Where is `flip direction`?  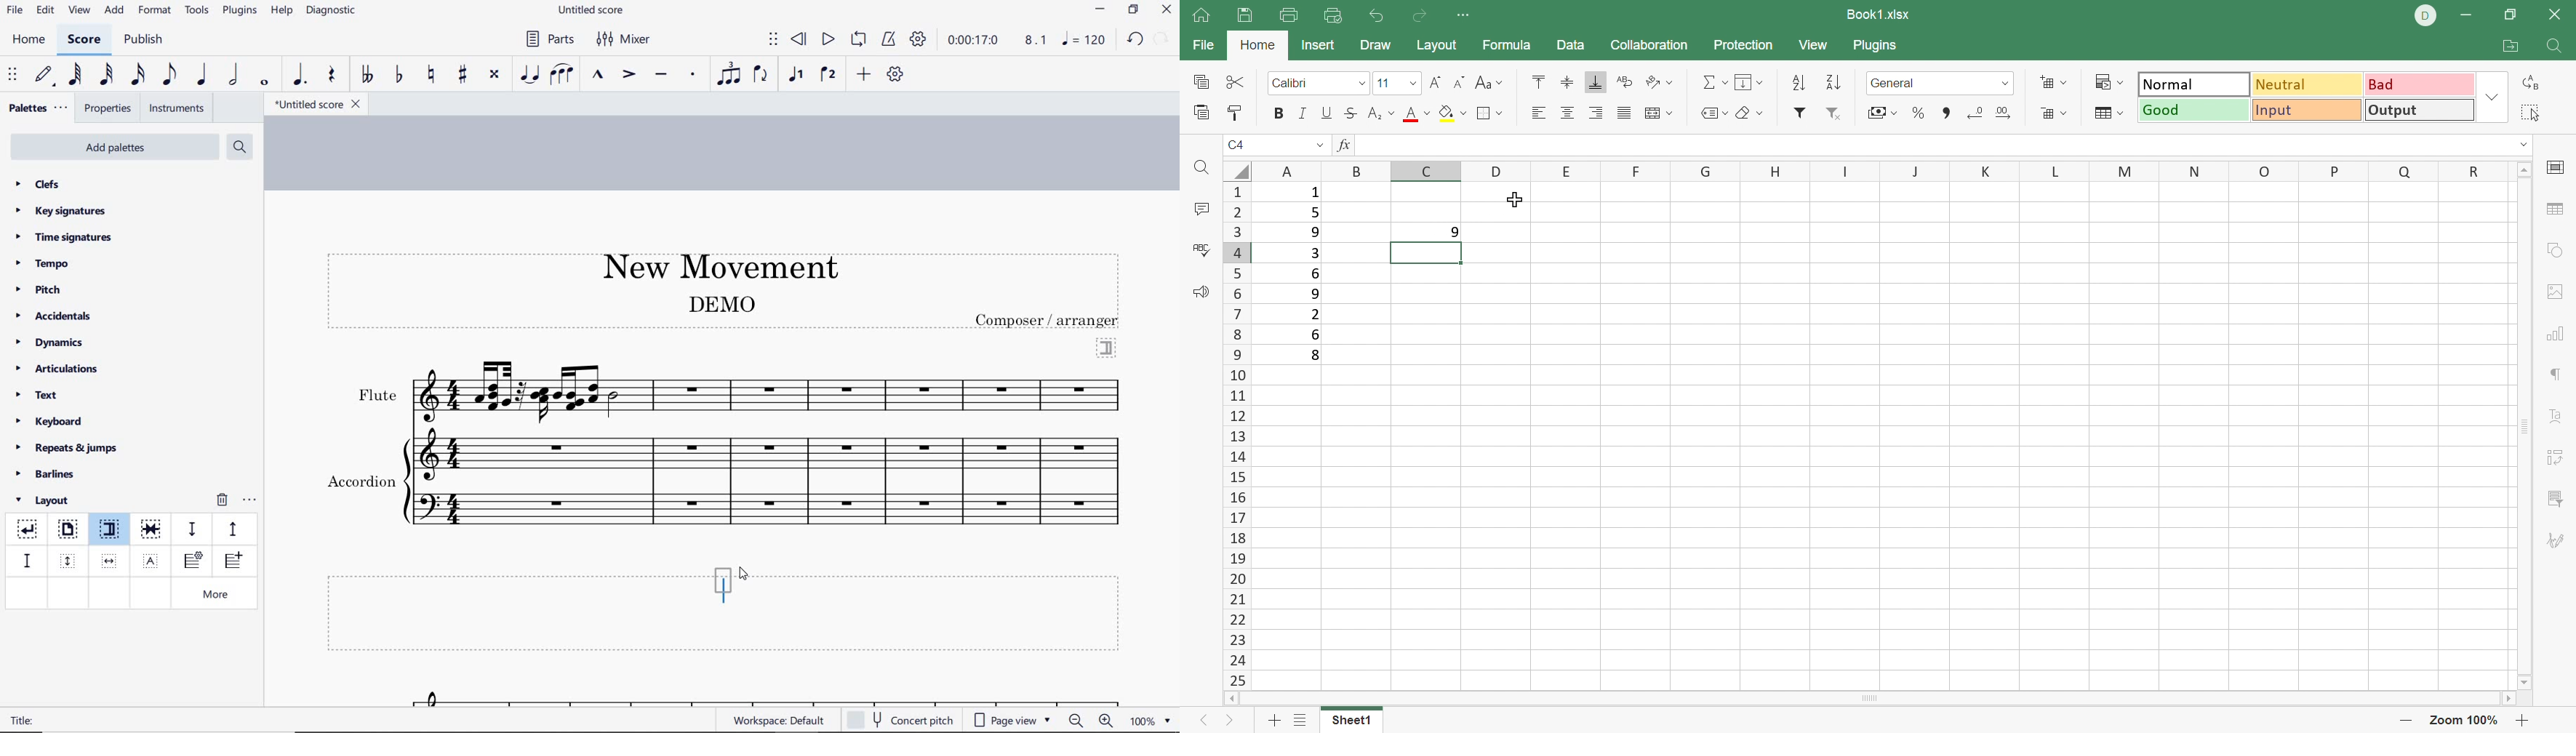 flip direction is located at coordinates (761, 73).